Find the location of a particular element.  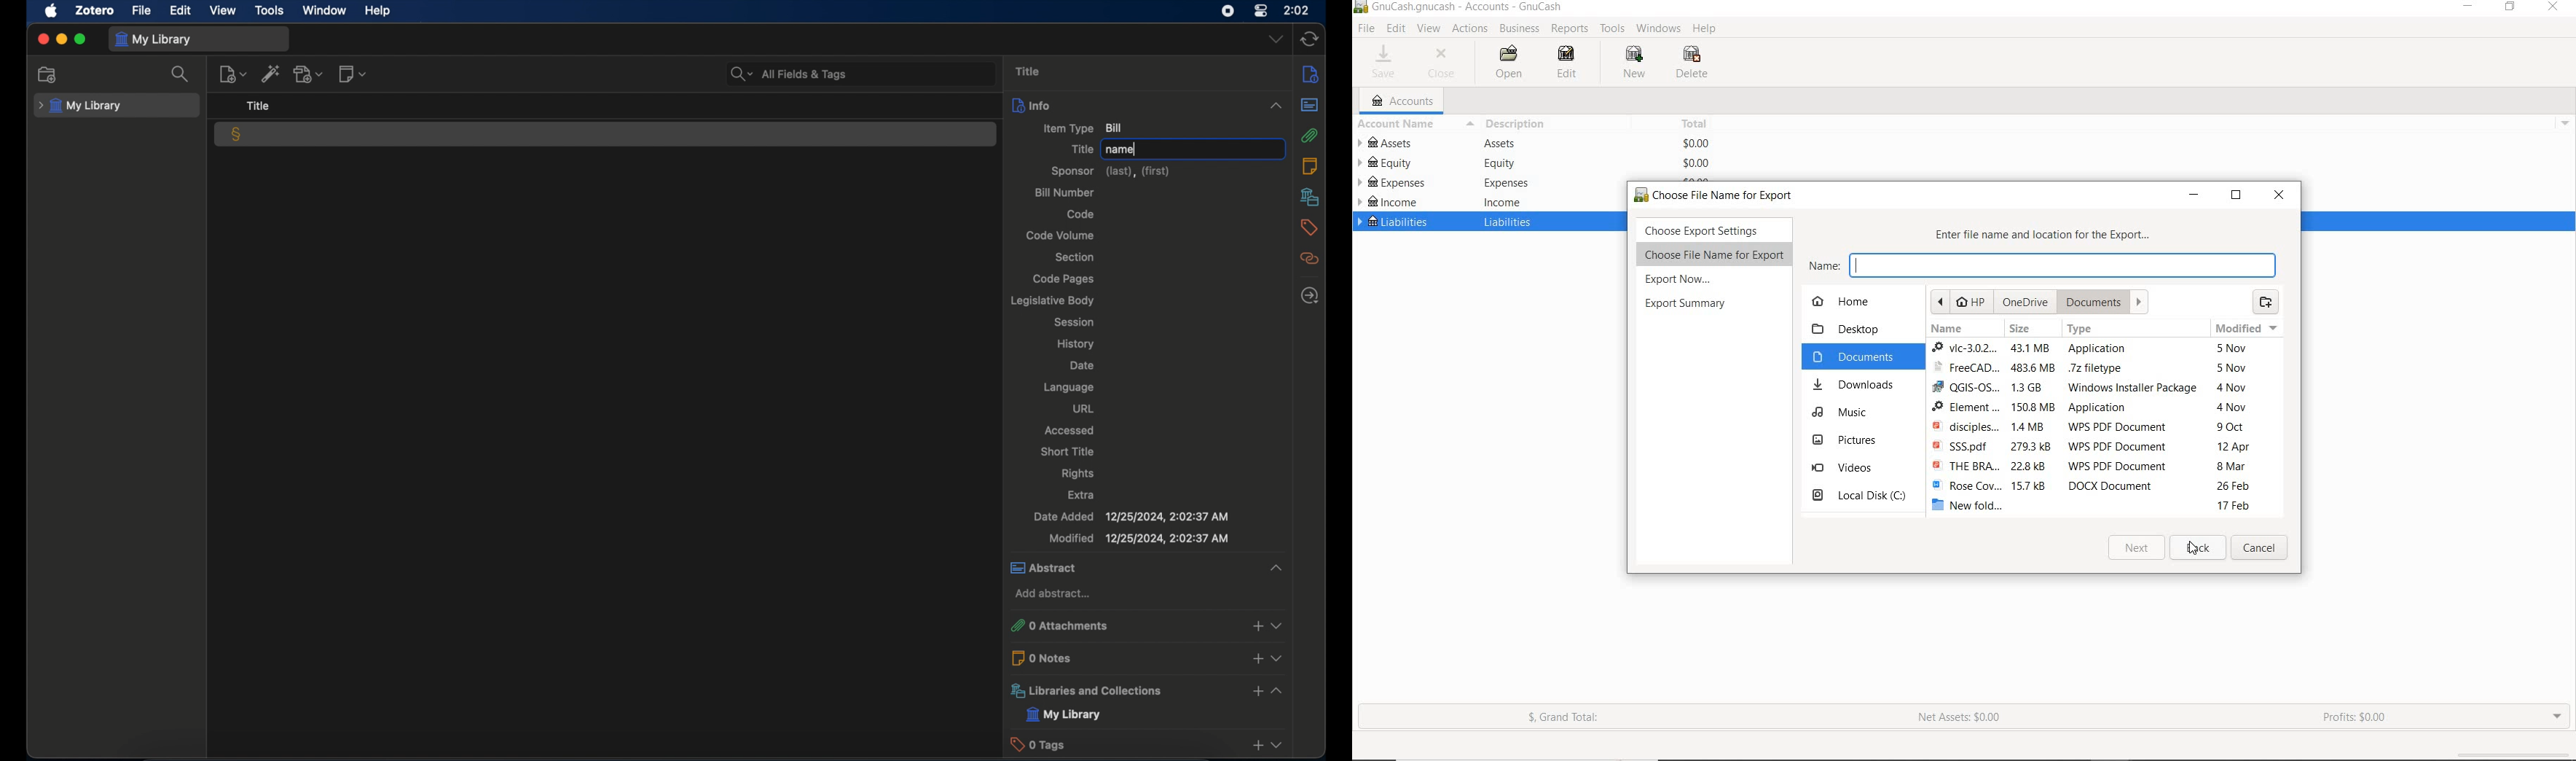

abstract is located at coordinates (1146, 567).